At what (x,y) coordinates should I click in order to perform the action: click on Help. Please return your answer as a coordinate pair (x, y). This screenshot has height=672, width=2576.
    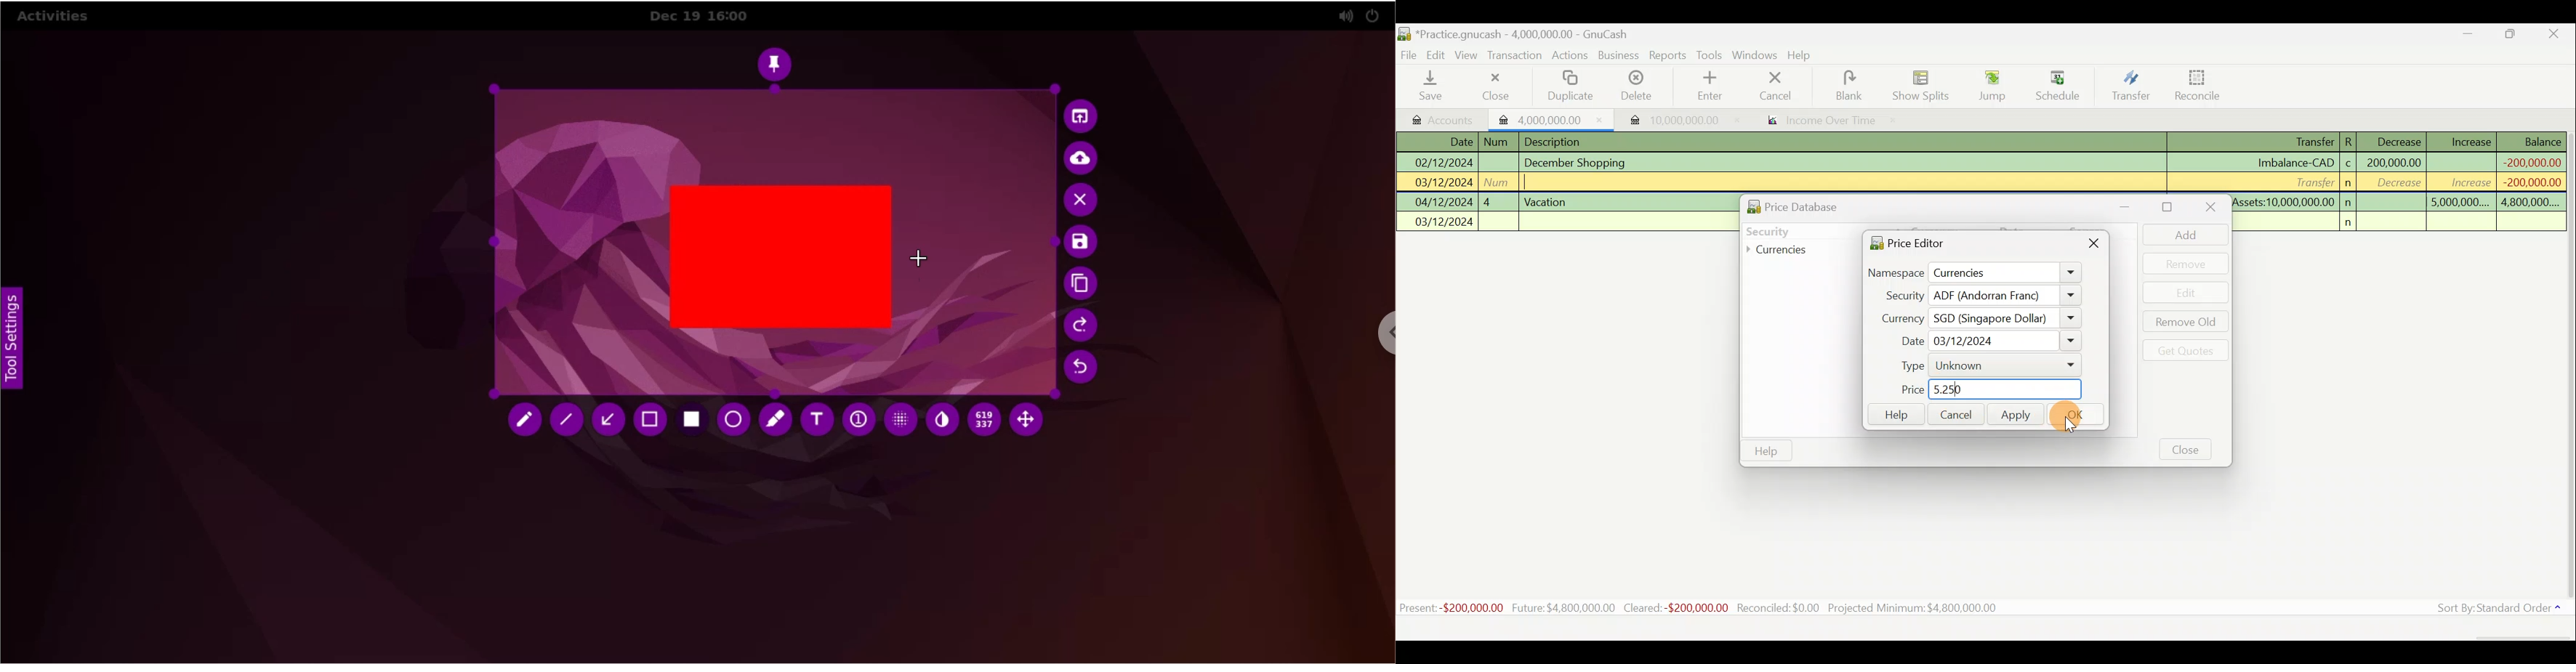
    Looking at the image, I should click on (1895, 415).